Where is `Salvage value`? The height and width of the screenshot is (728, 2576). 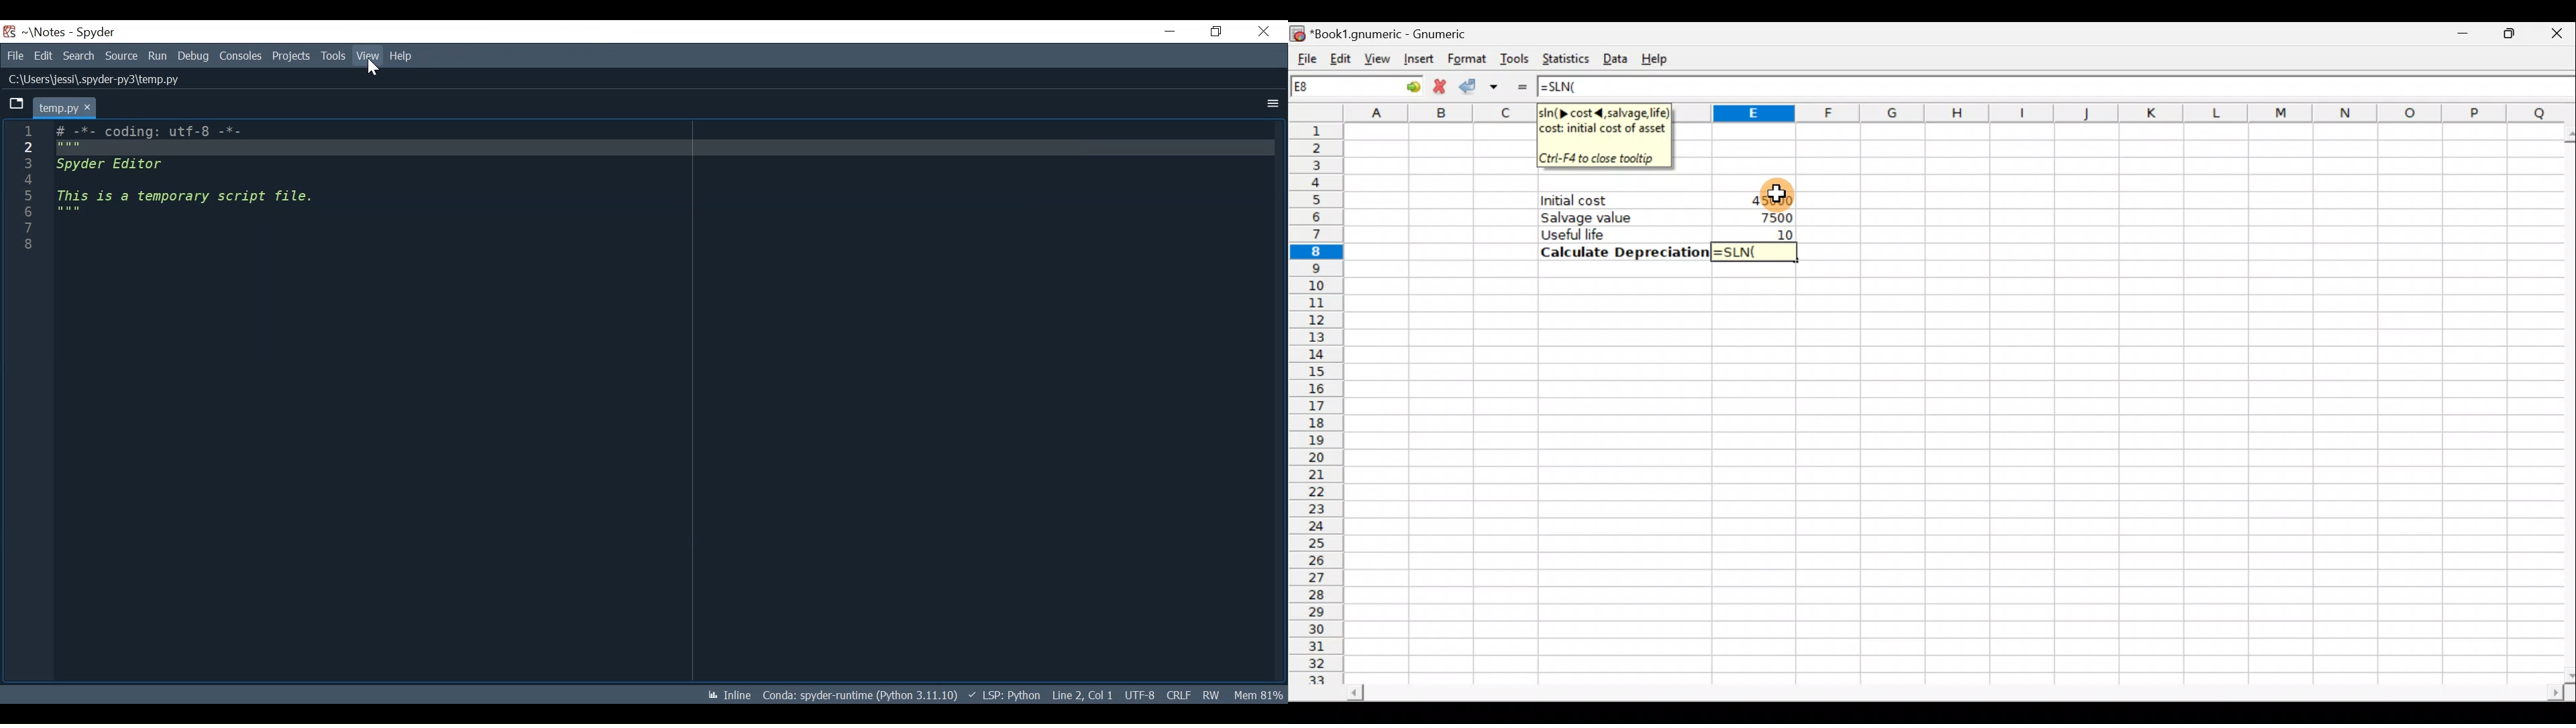 Salvage value is located at coordinates (1614, 217).